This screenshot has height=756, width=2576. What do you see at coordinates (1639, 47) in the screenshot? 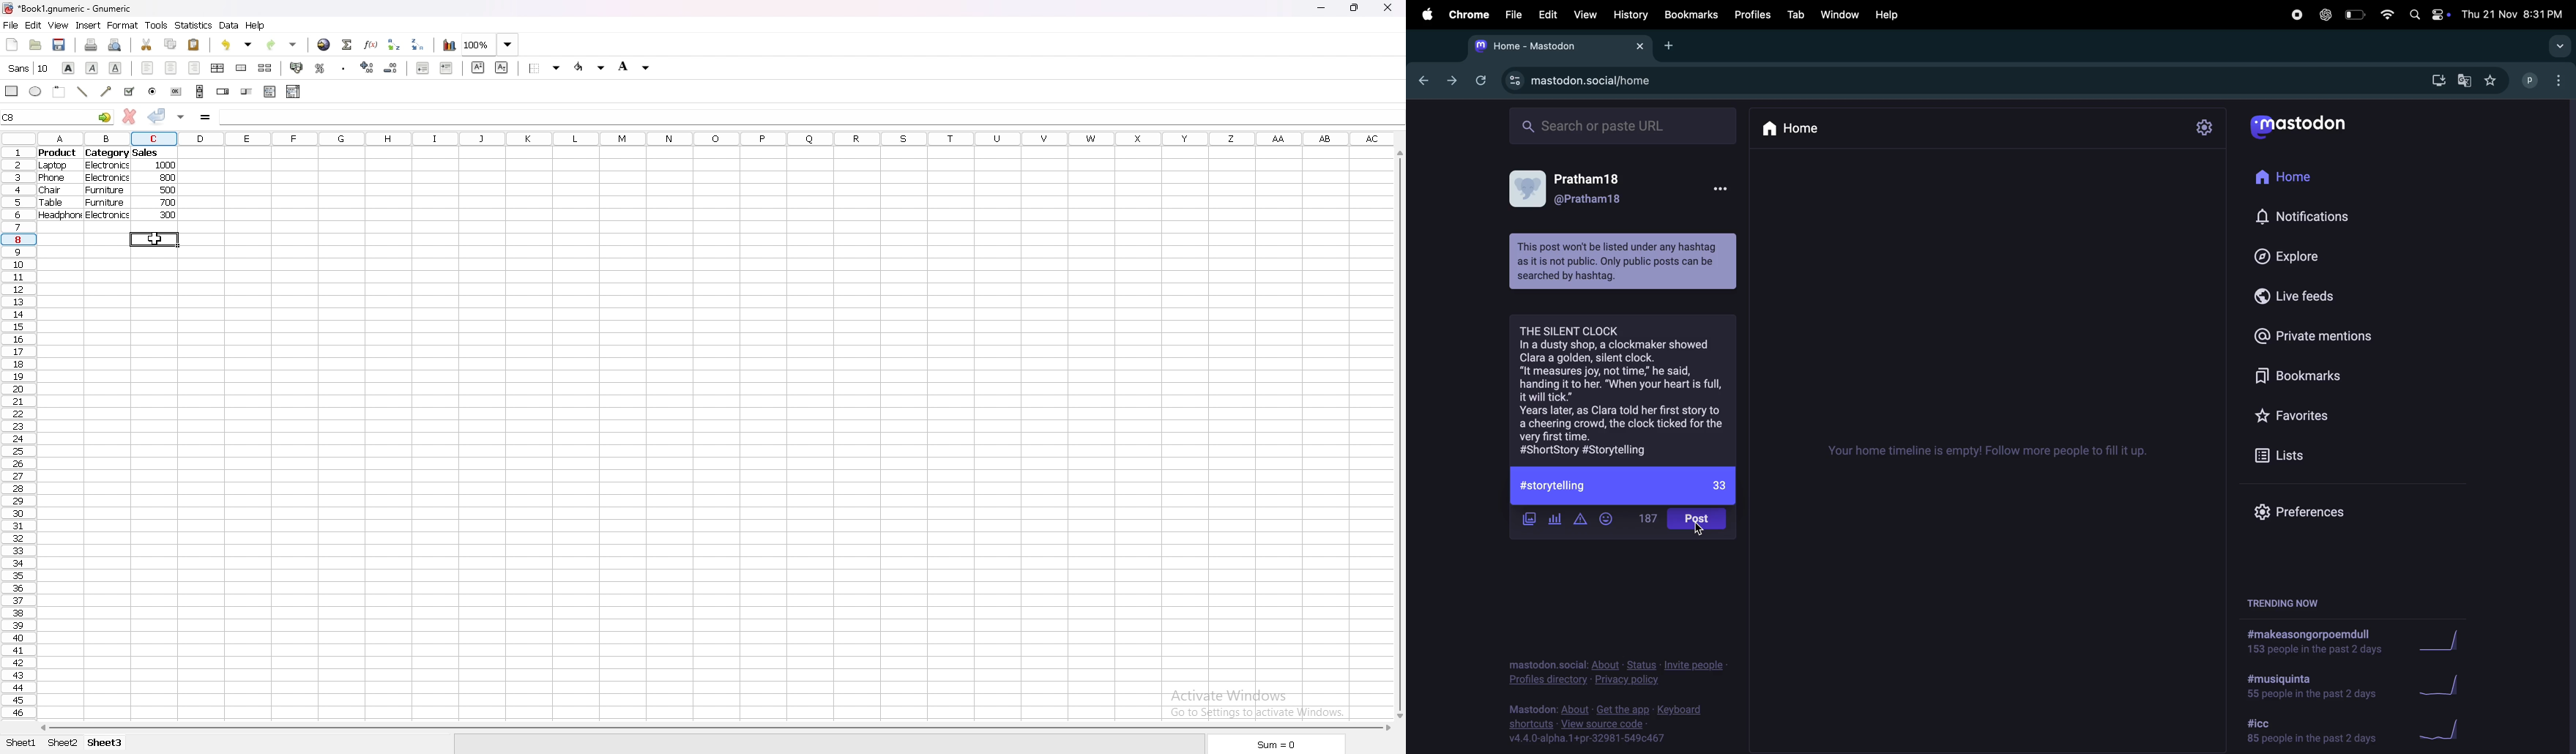
I see `close` at bounding box center [1639, 47].